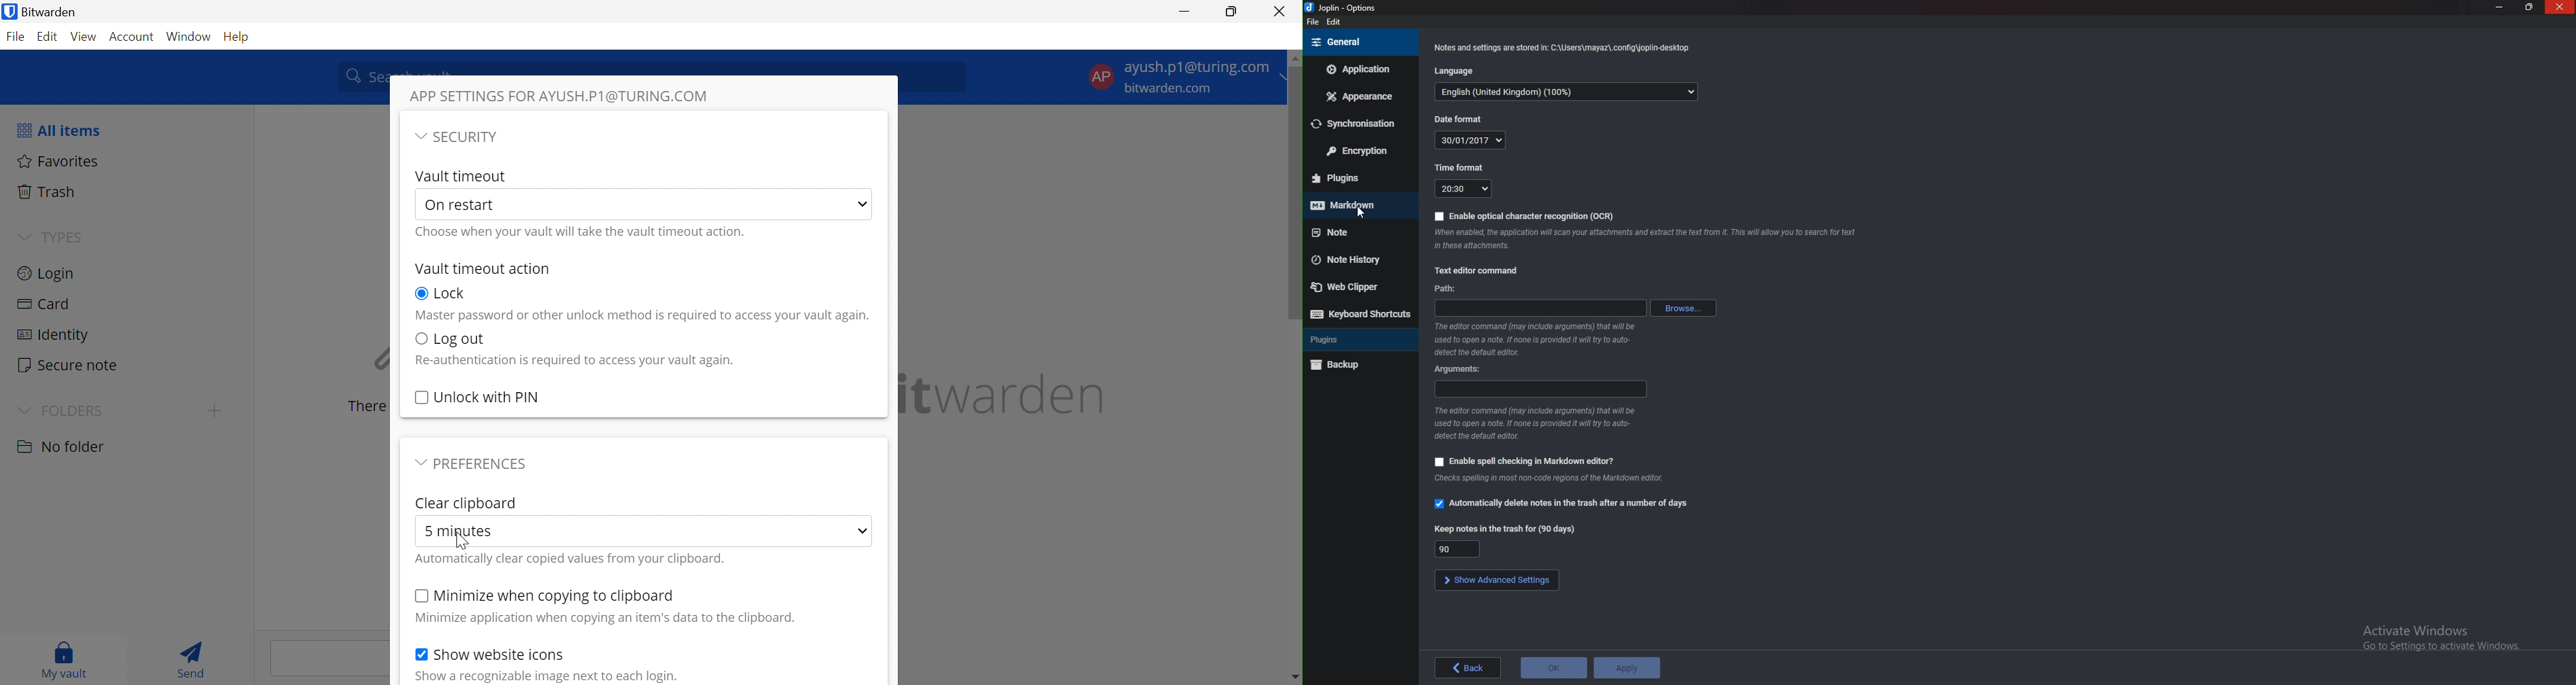  Describe the element at coordinates (864, 204) in the screenshot. I see `Drop Down` at that location.